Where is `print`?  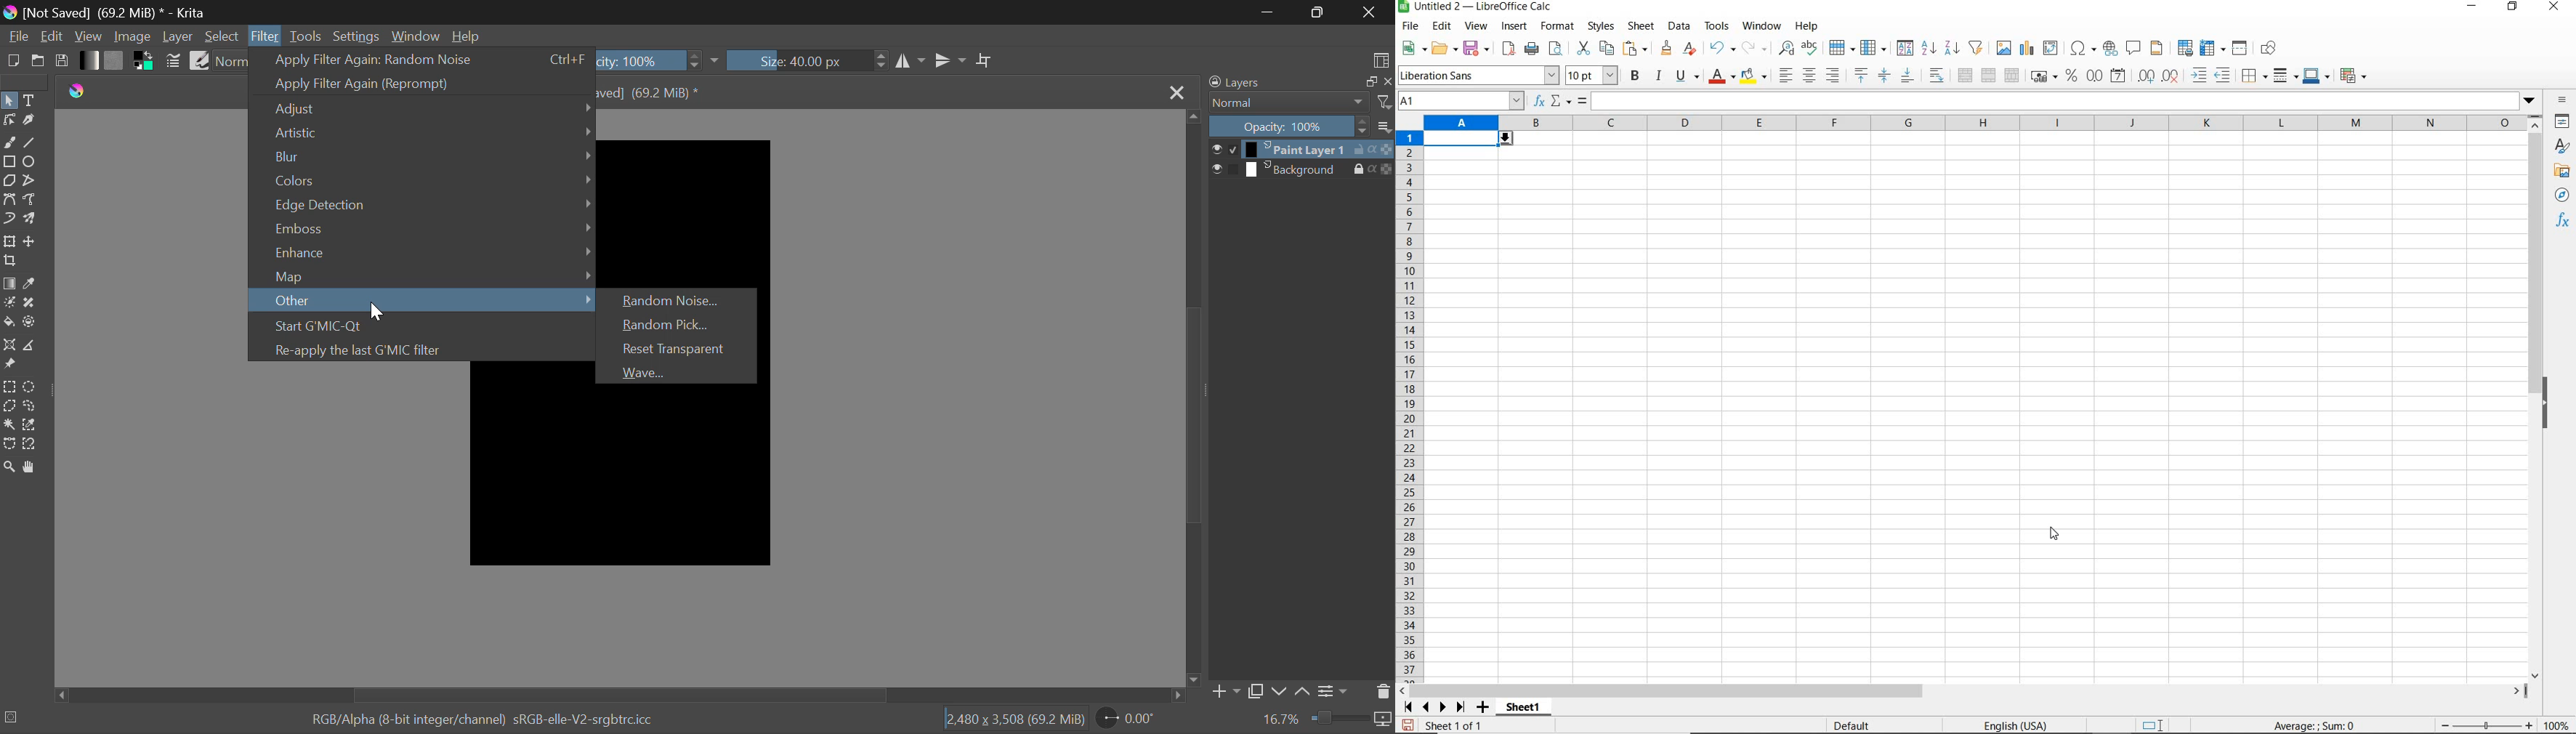
print is located at coordinates (1532, 48).